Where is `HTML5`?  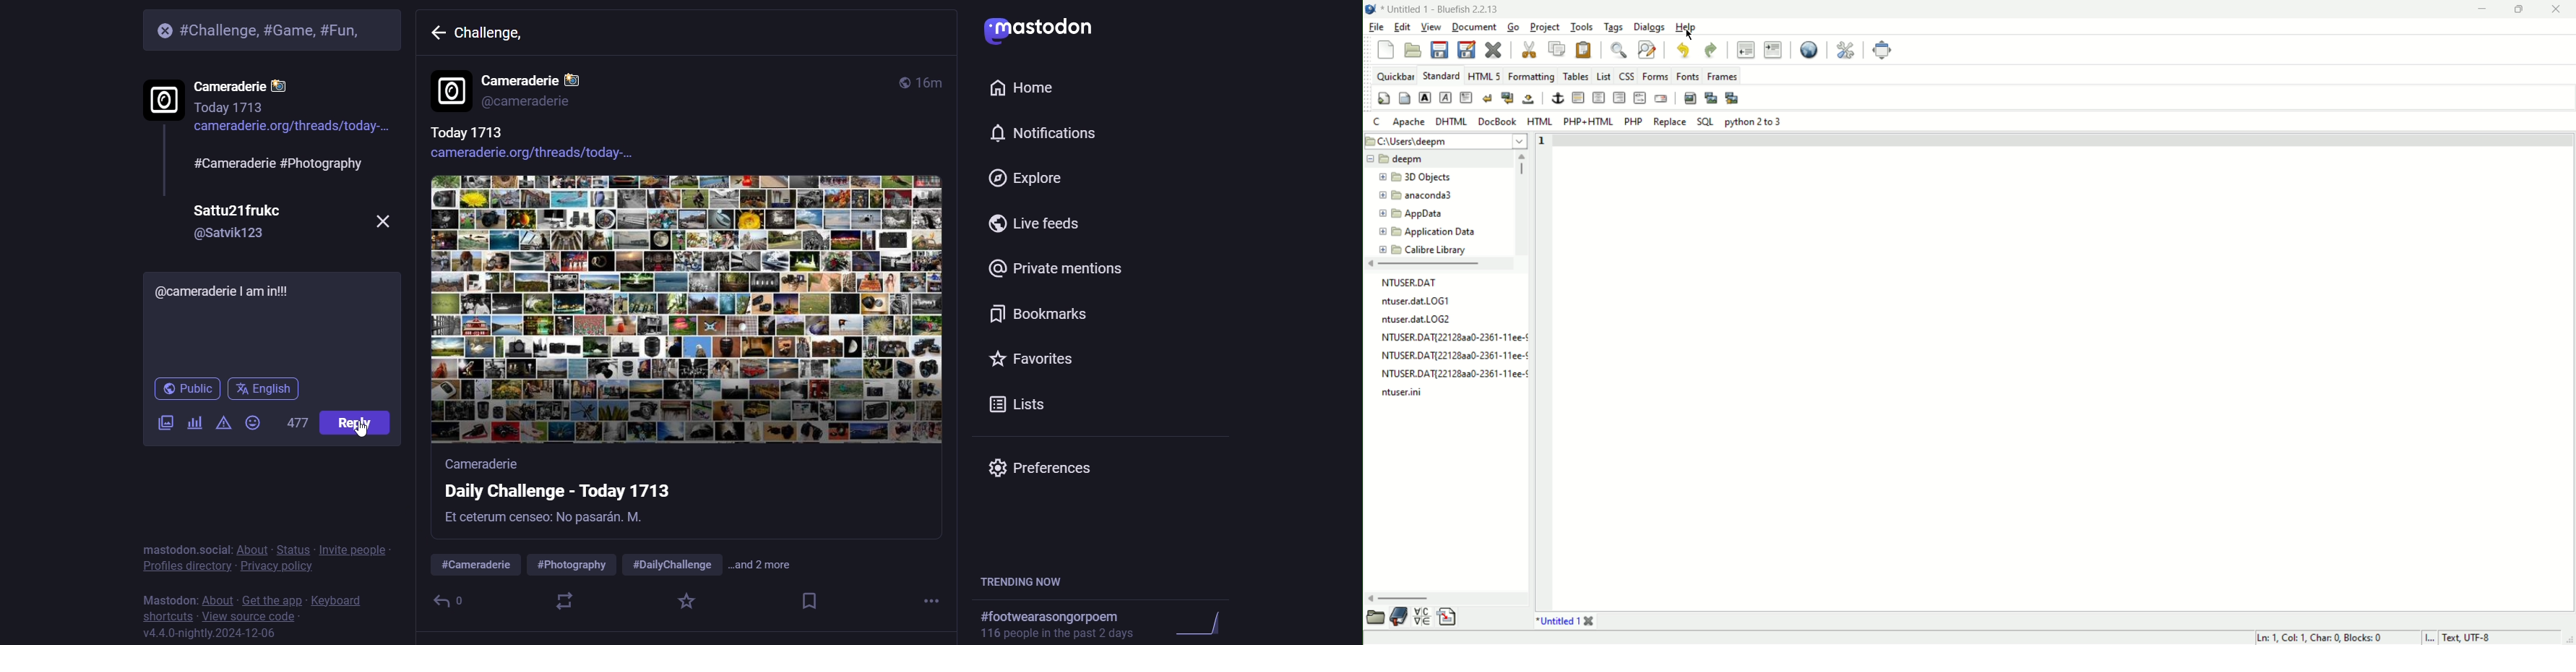 HTML5 is located at coordinates (1483, 76).